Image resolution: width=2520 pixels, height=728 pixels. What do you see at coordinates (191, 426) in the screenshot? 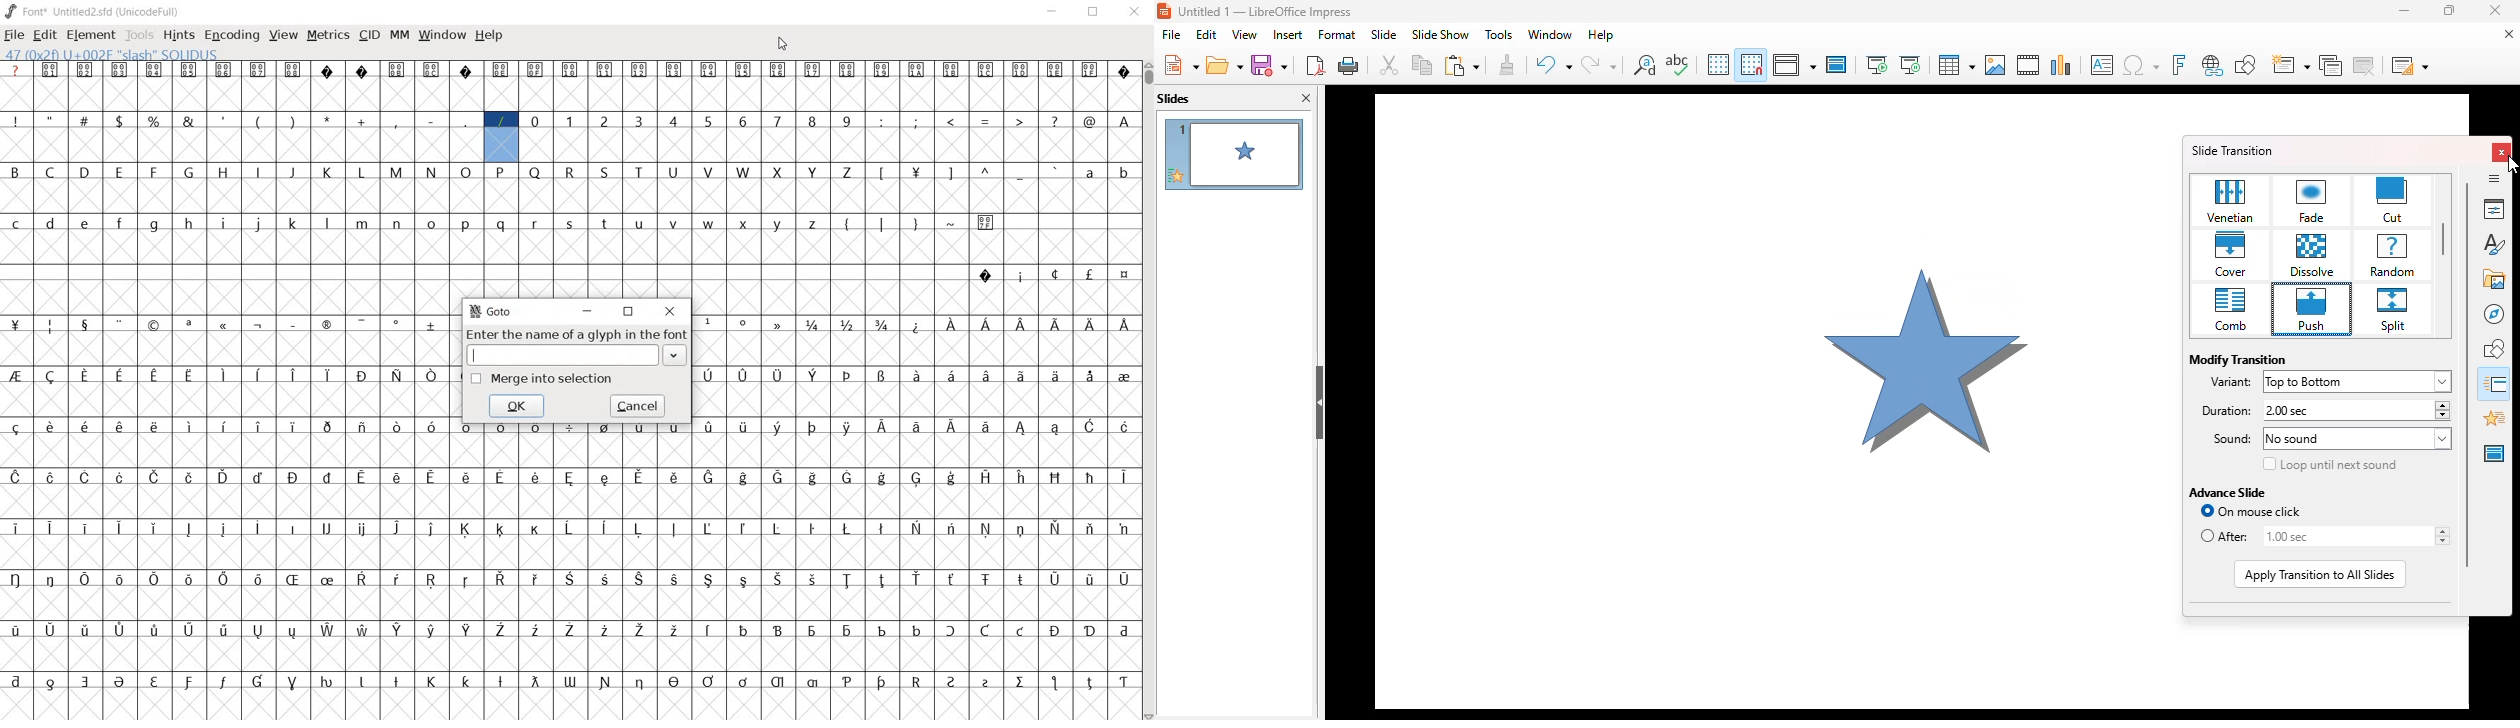
I see `glyph` at bounding box center [191, 426].